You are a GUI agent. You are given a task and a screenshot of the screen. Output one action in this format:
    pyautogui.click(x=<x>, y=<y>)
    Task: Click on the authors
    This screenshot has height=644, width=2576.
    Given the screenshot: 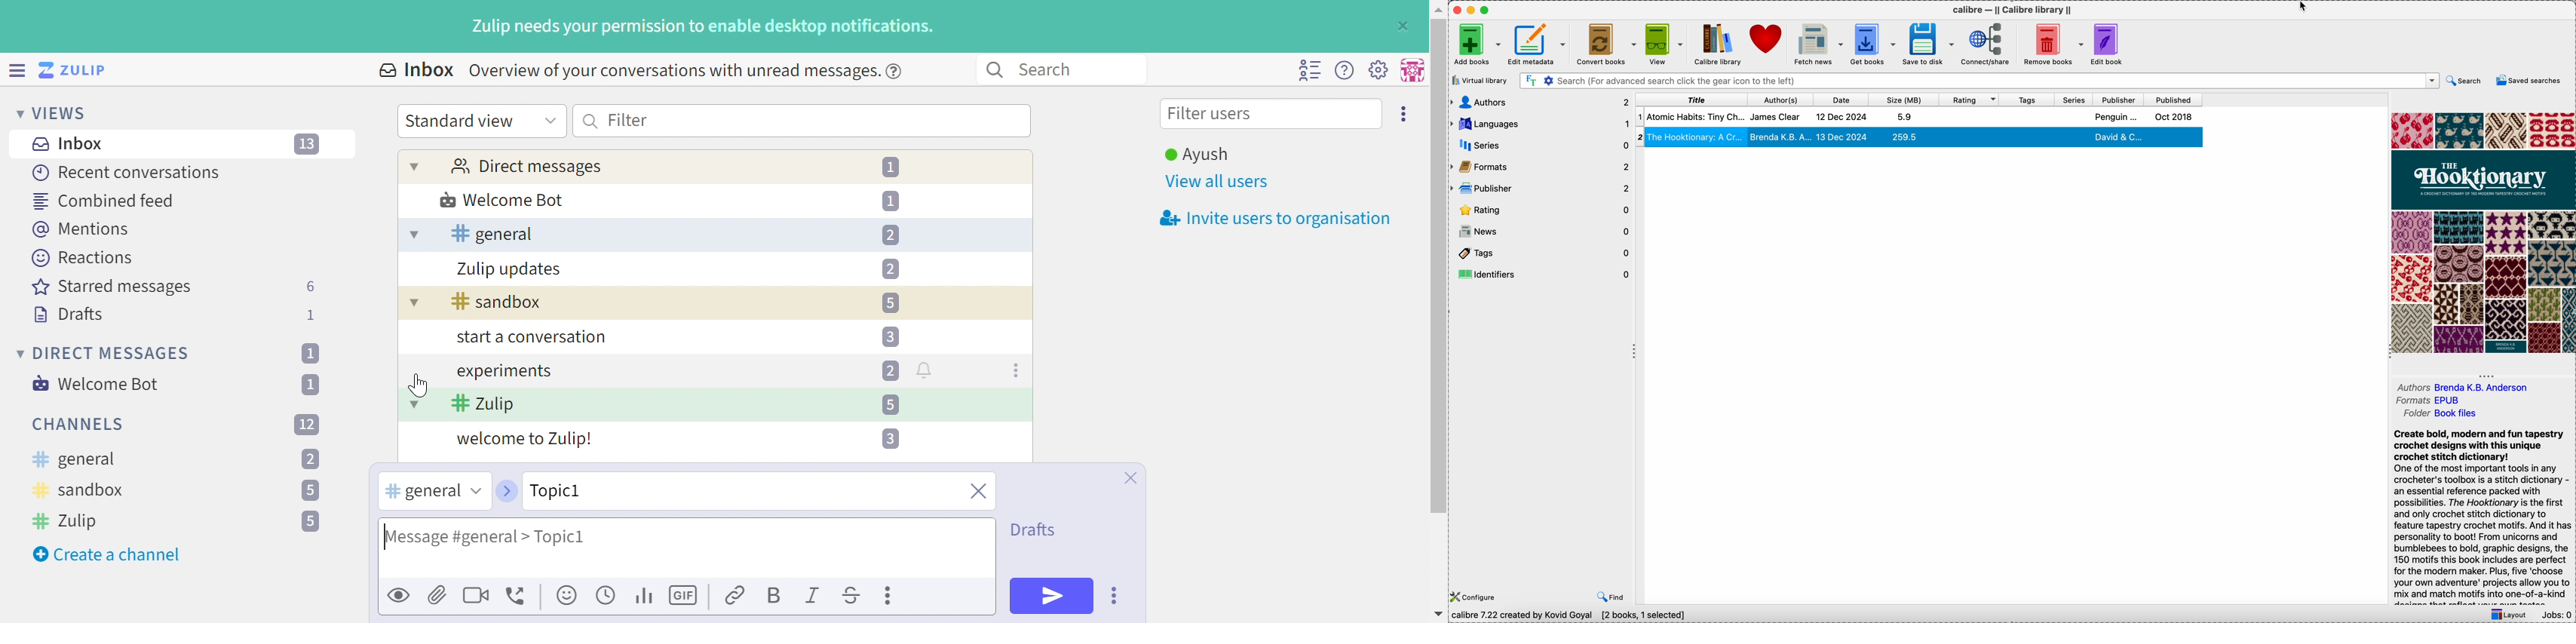 What is the action you would take?
    pyautogui.click(x=1542, y=103)
    